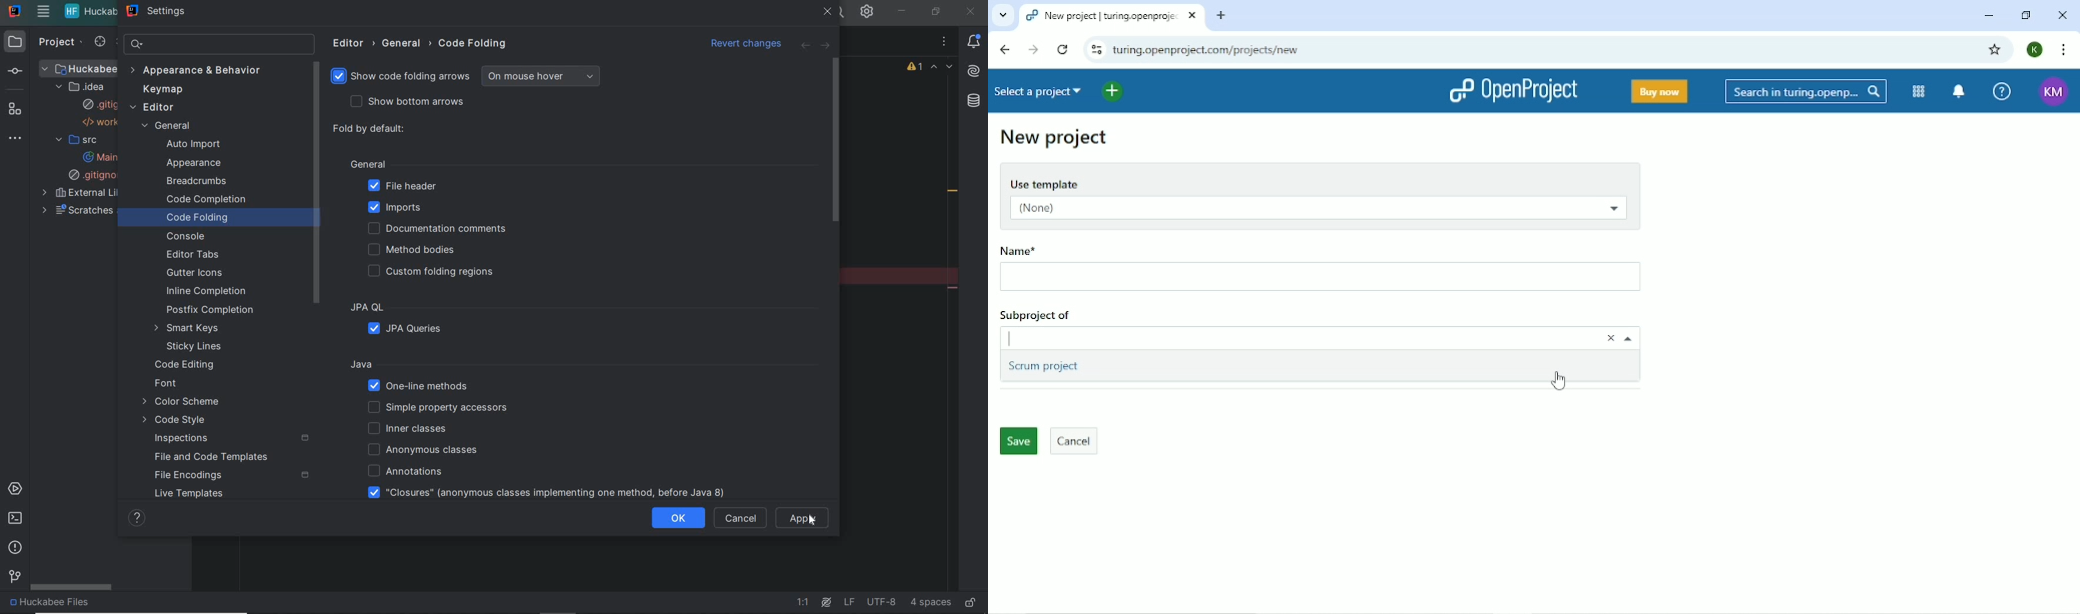 The width and height of the screenshot is (2100, 616). What do you see at coordinates (977, 41) in the screenshot?
I see `notifications` at bounding box center [977, 41].